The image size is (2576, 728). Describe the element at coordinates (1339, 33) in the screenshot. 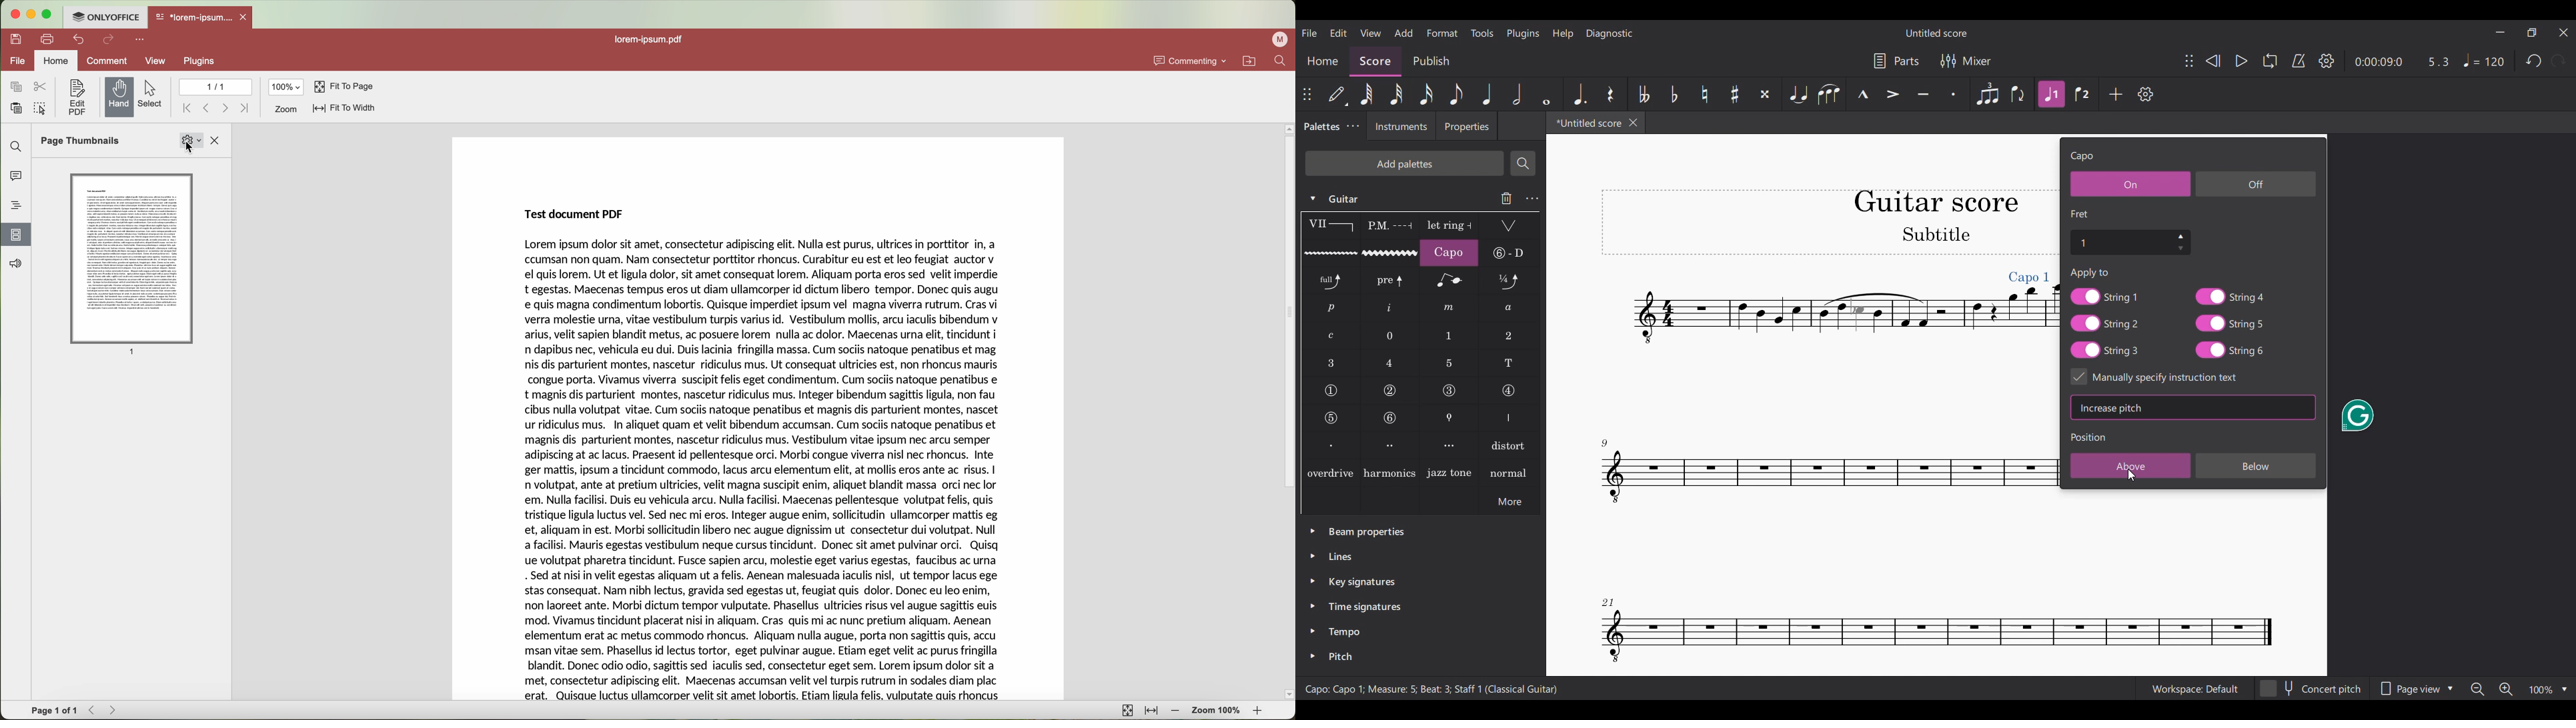

I see `Edit menu` at that location.